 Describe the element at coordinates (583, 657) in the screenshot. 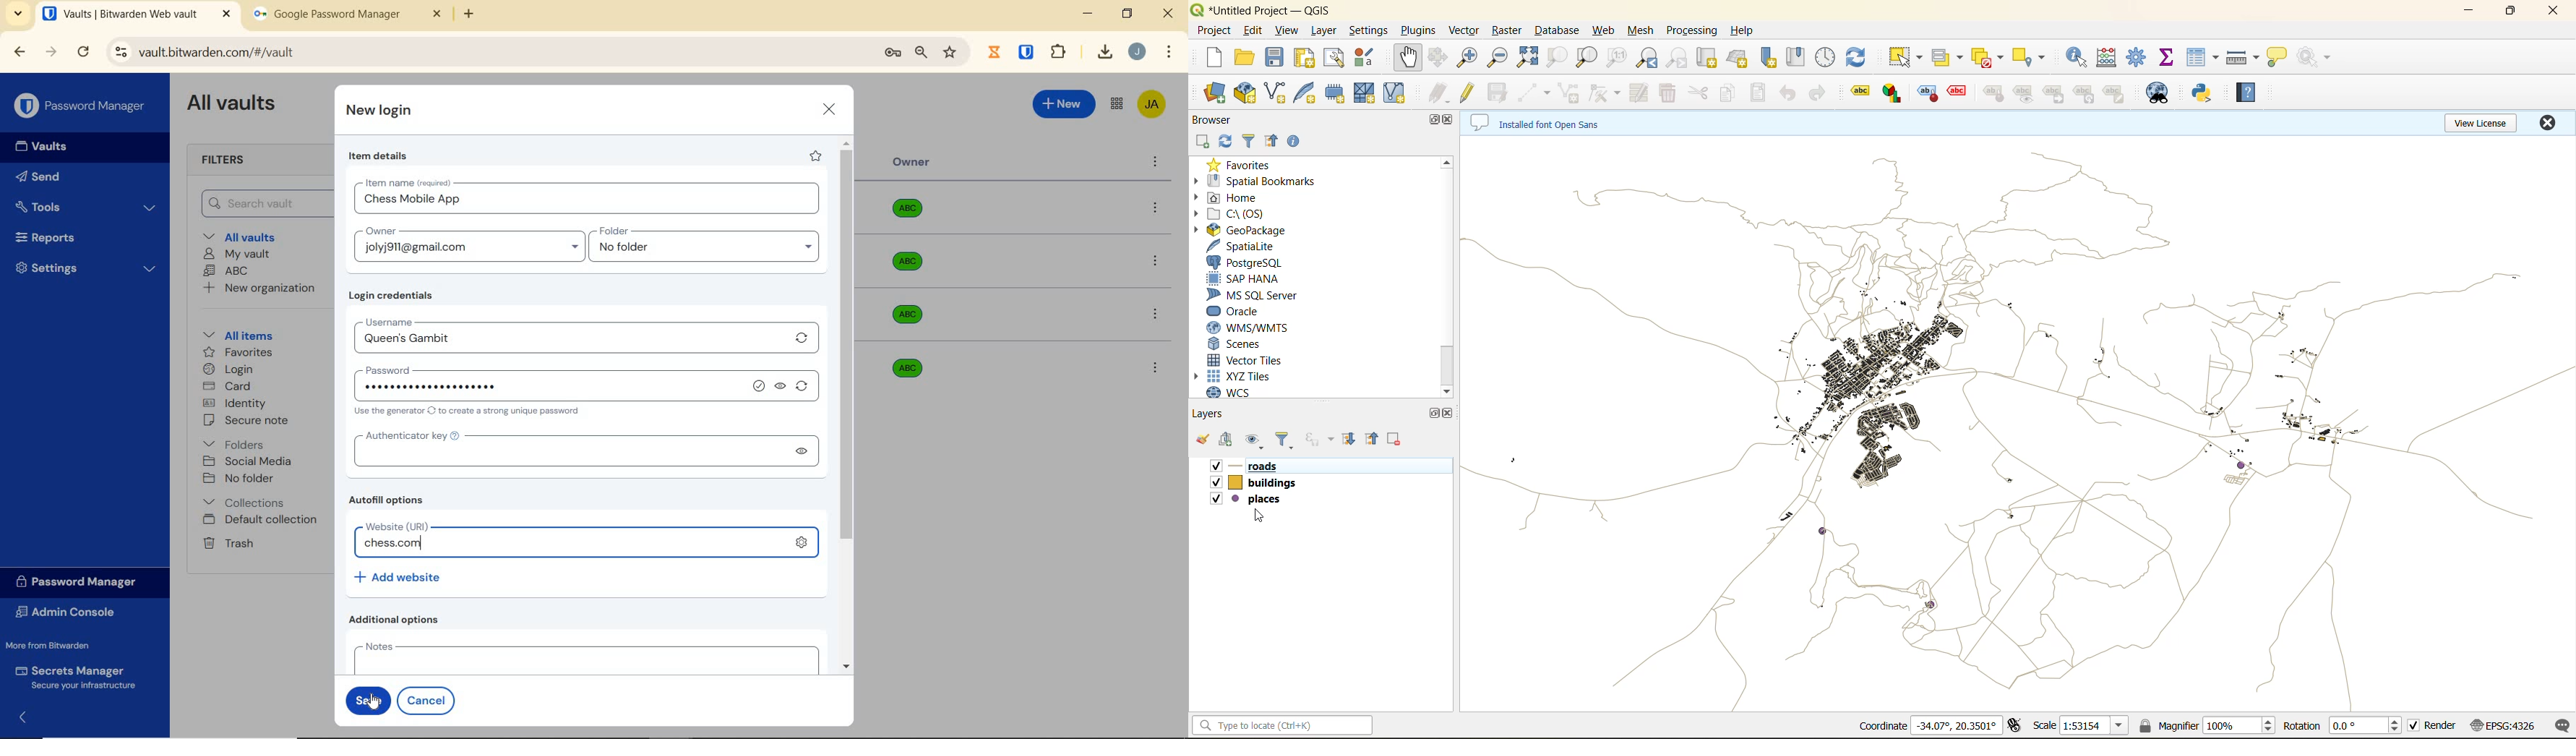

I see `notes` at that location.